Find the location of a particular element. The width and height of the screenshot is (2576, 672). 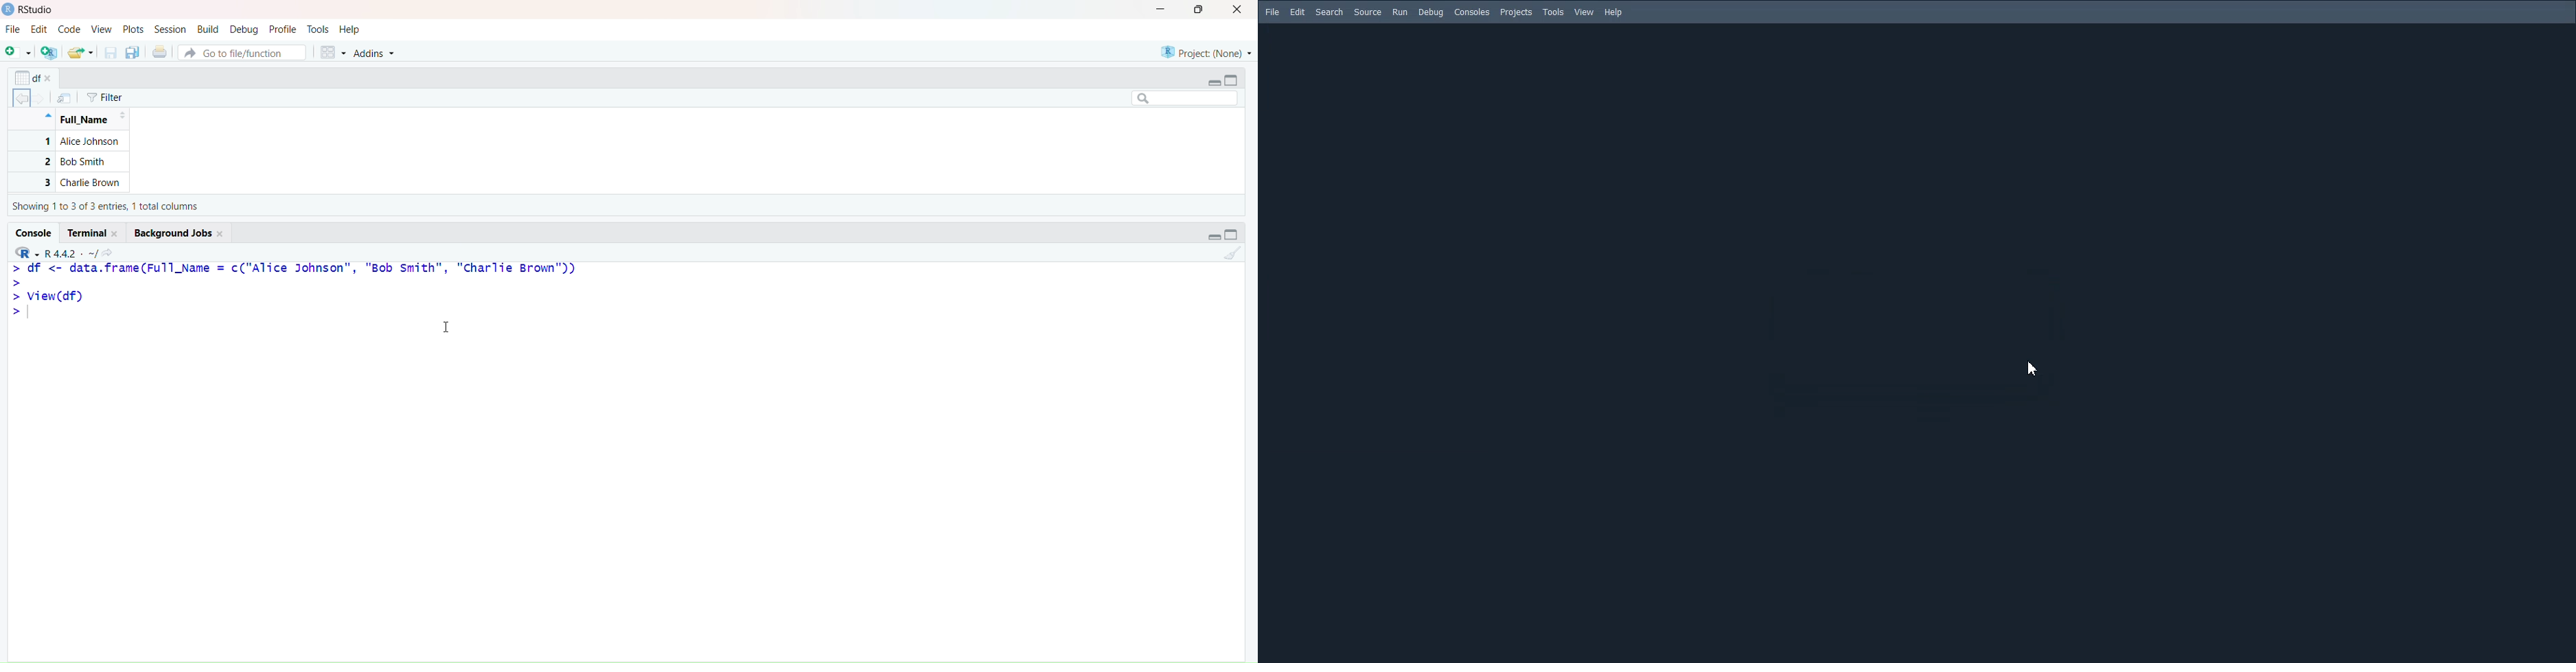

Debug is located at coordinates (244, 29).